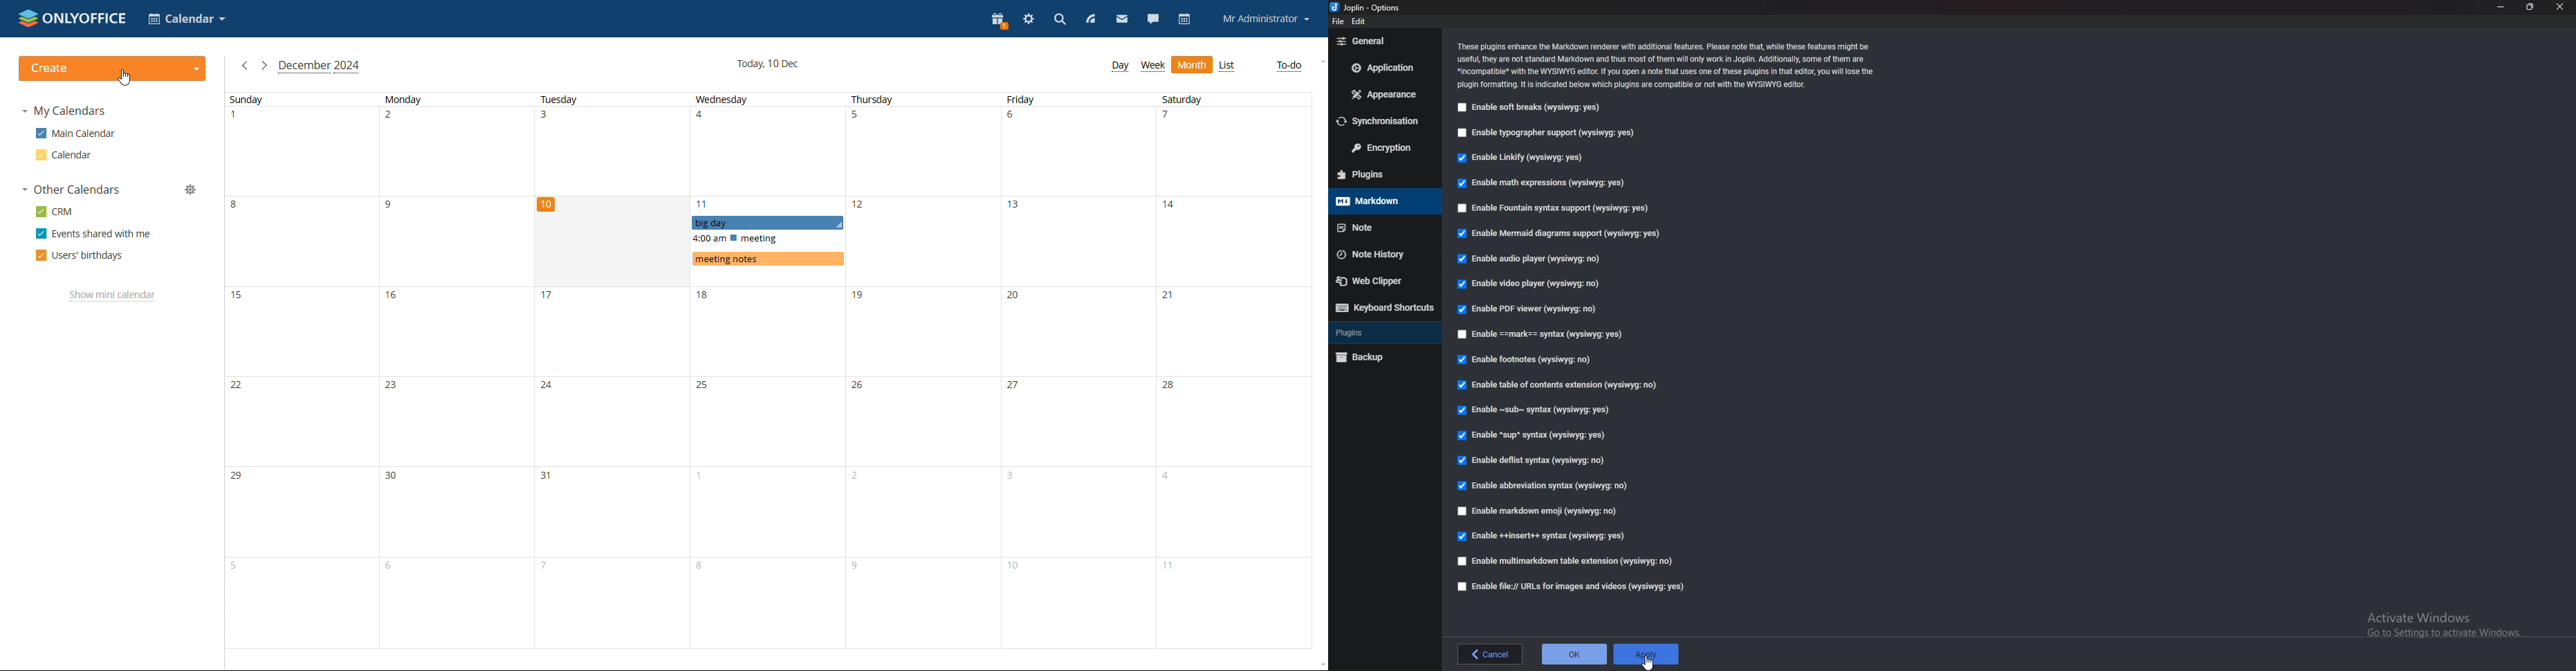  I want to click on appearance, so click(1384, 94).